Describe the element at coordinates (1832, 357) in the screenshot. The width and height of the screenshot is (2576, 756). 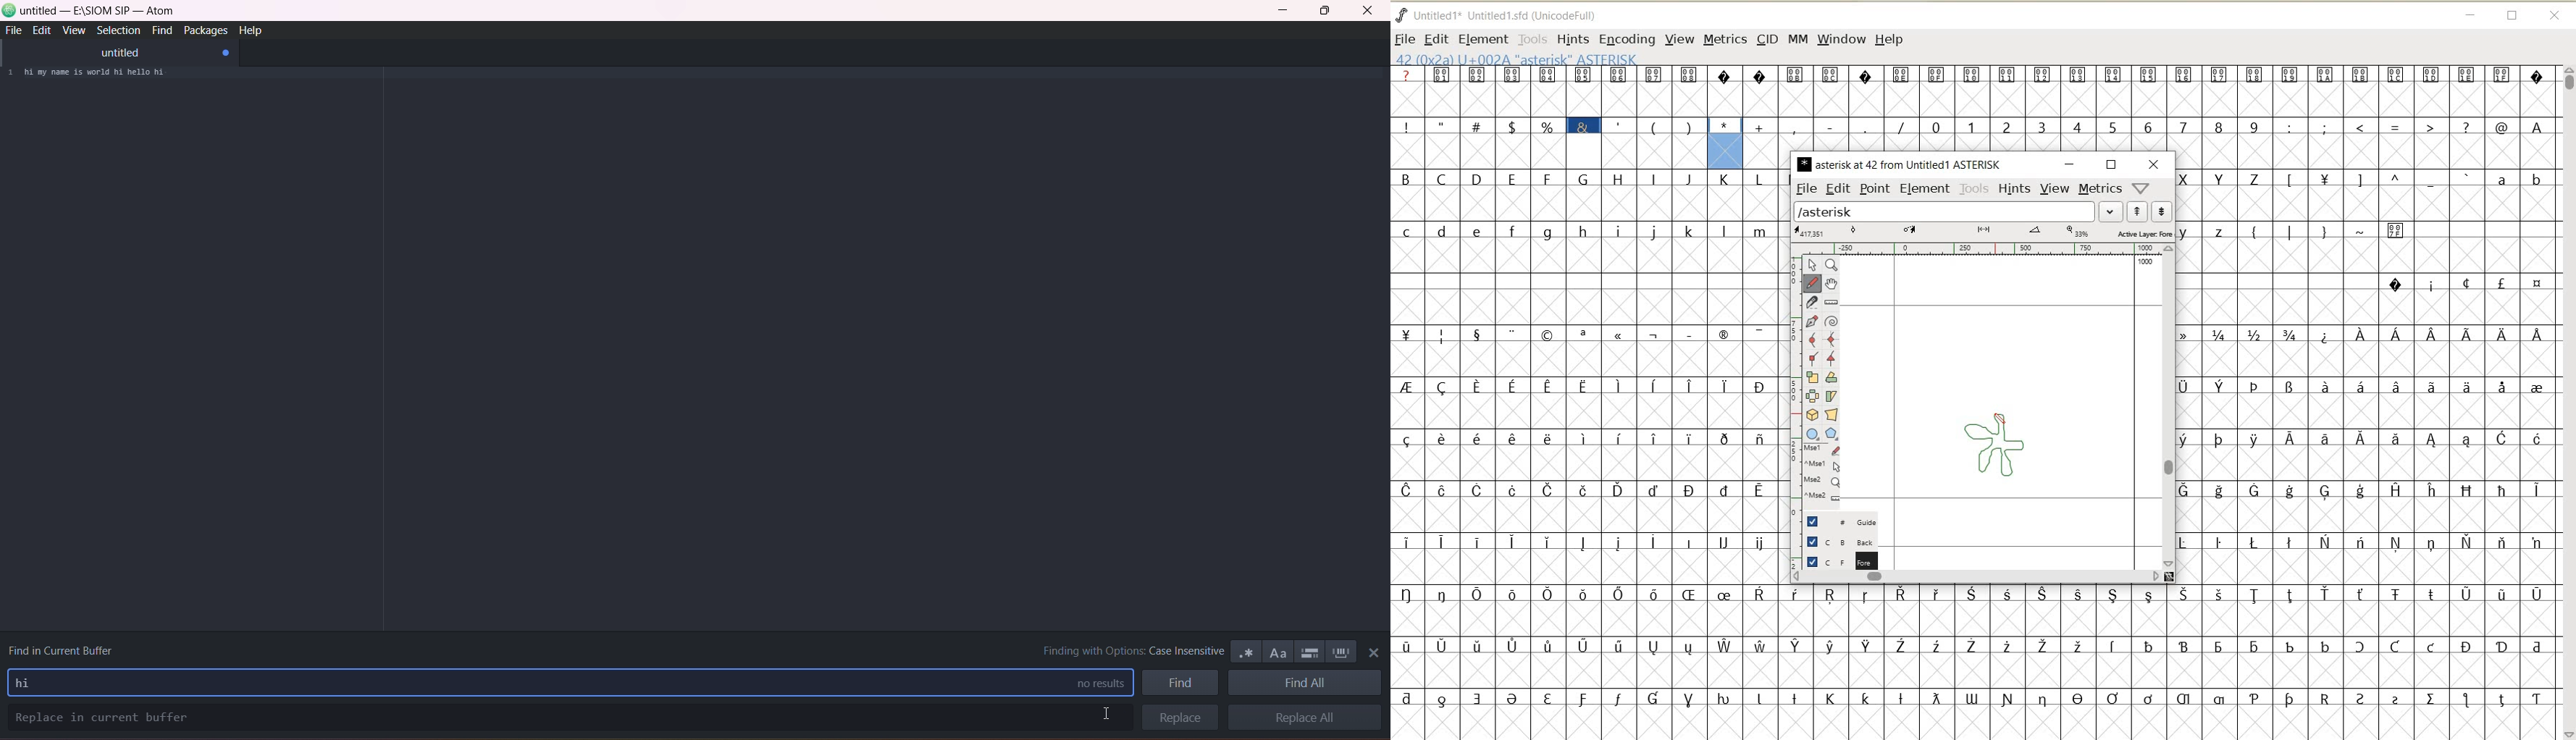
I see `add a tangent point` at that location.